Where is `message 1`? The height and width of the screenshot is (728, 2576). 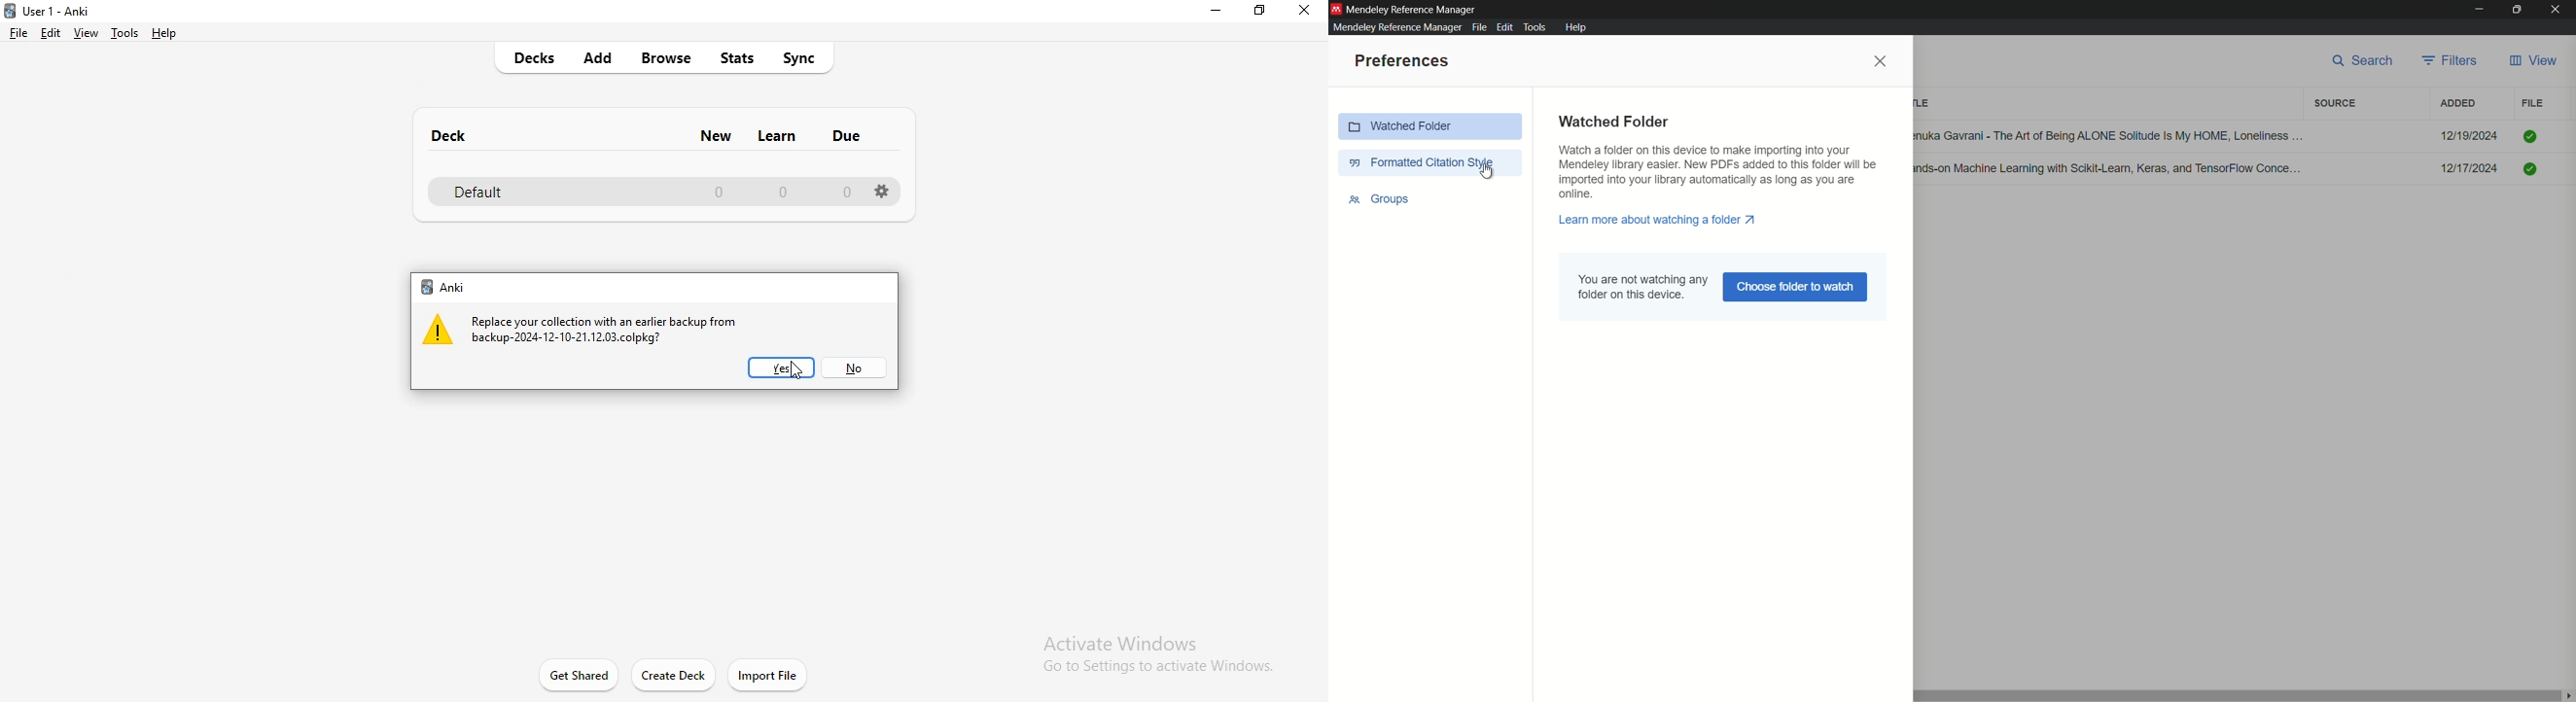
message 1 is located at coordinates (604, 333).